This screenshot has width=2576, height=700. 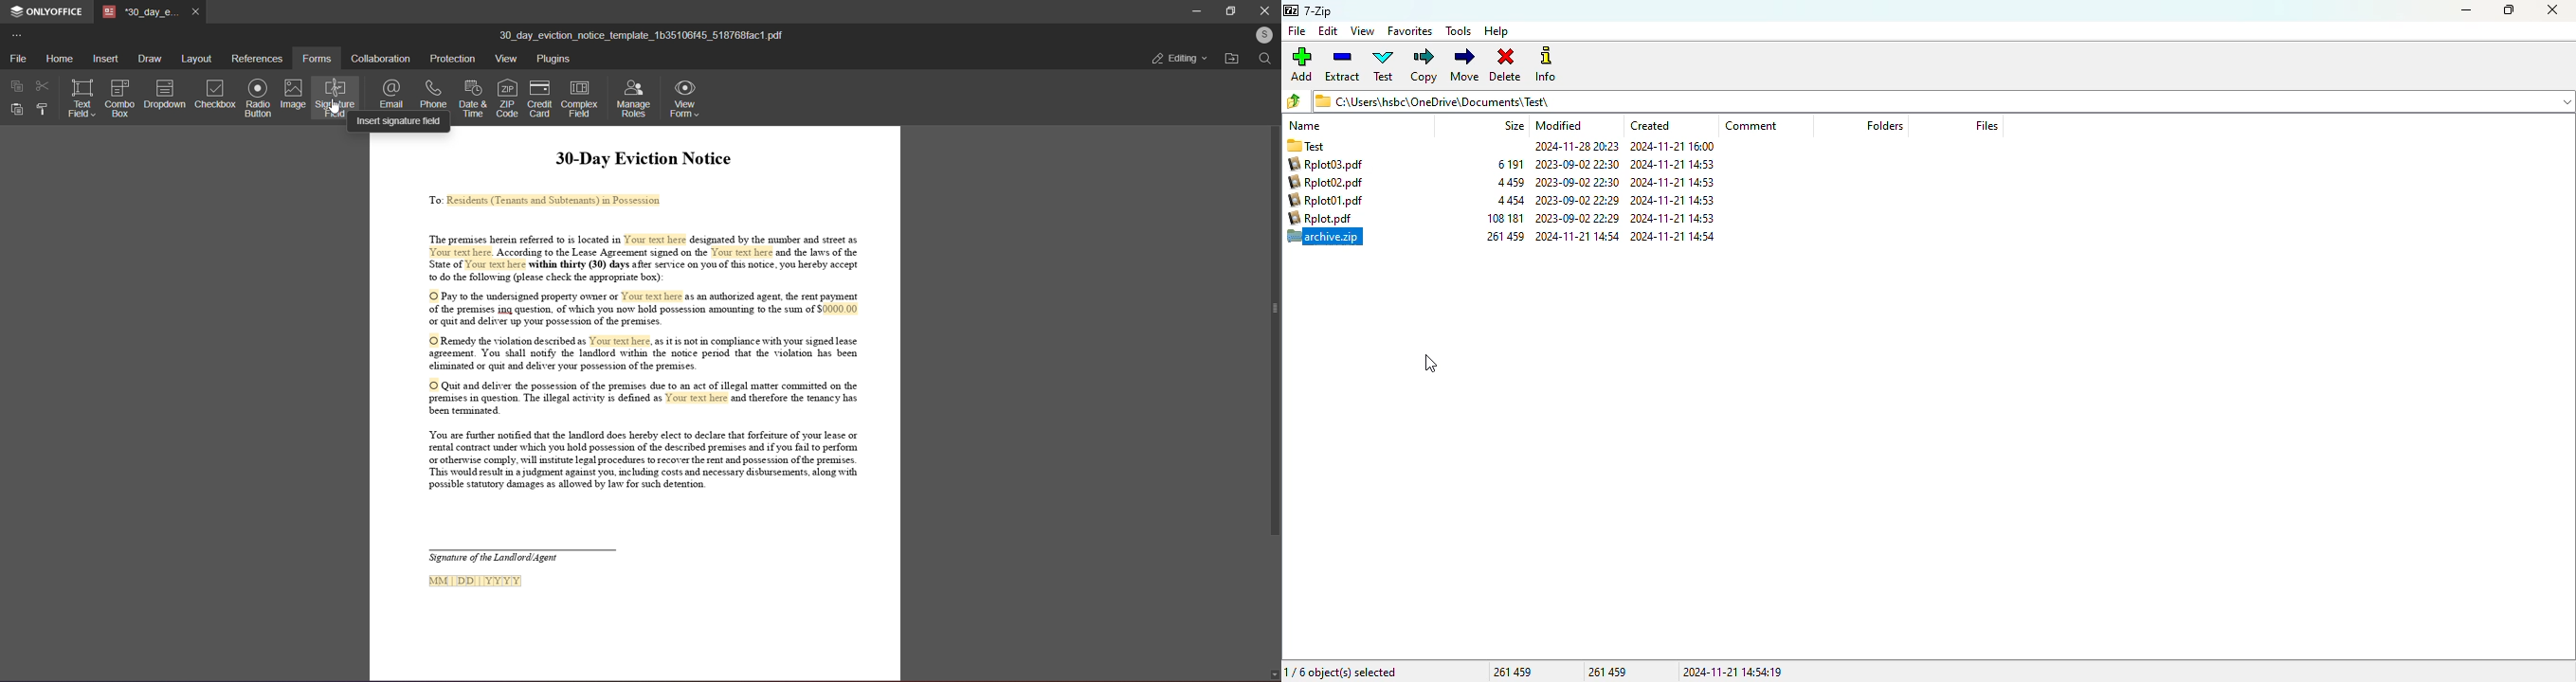 I want to click on onlyoffice application logo and name, so click(x=46, y=11).